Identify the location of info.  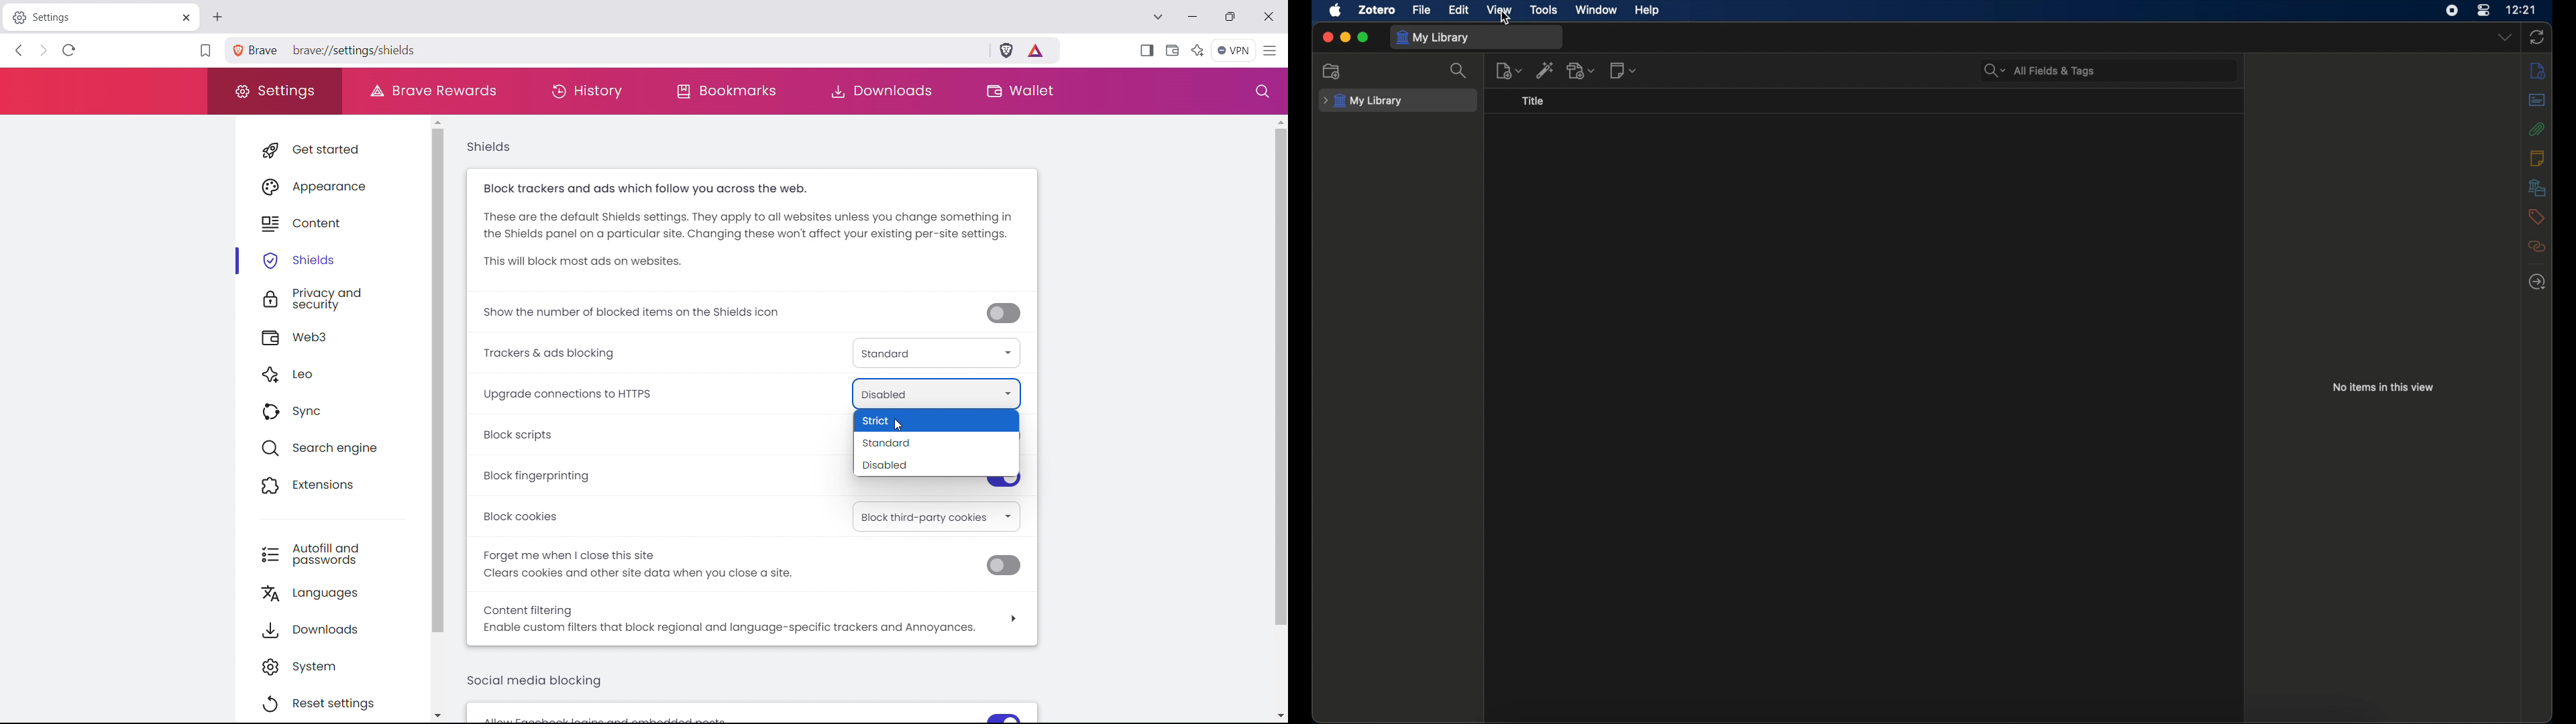
(2537, 70).